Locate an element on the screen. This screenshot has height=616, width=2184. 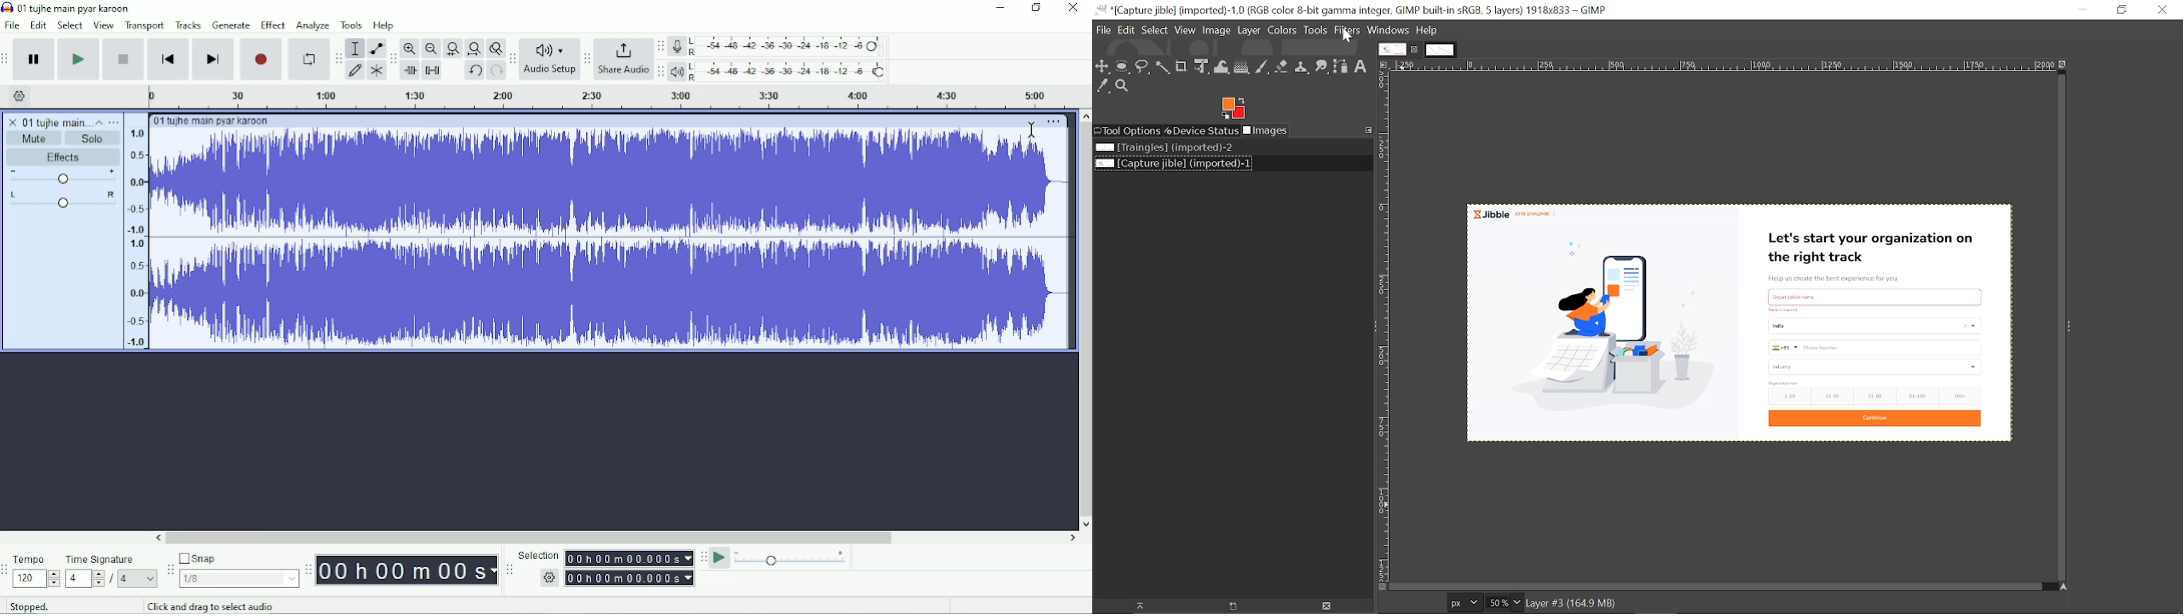
Undo is located at coordinates (475, 70).